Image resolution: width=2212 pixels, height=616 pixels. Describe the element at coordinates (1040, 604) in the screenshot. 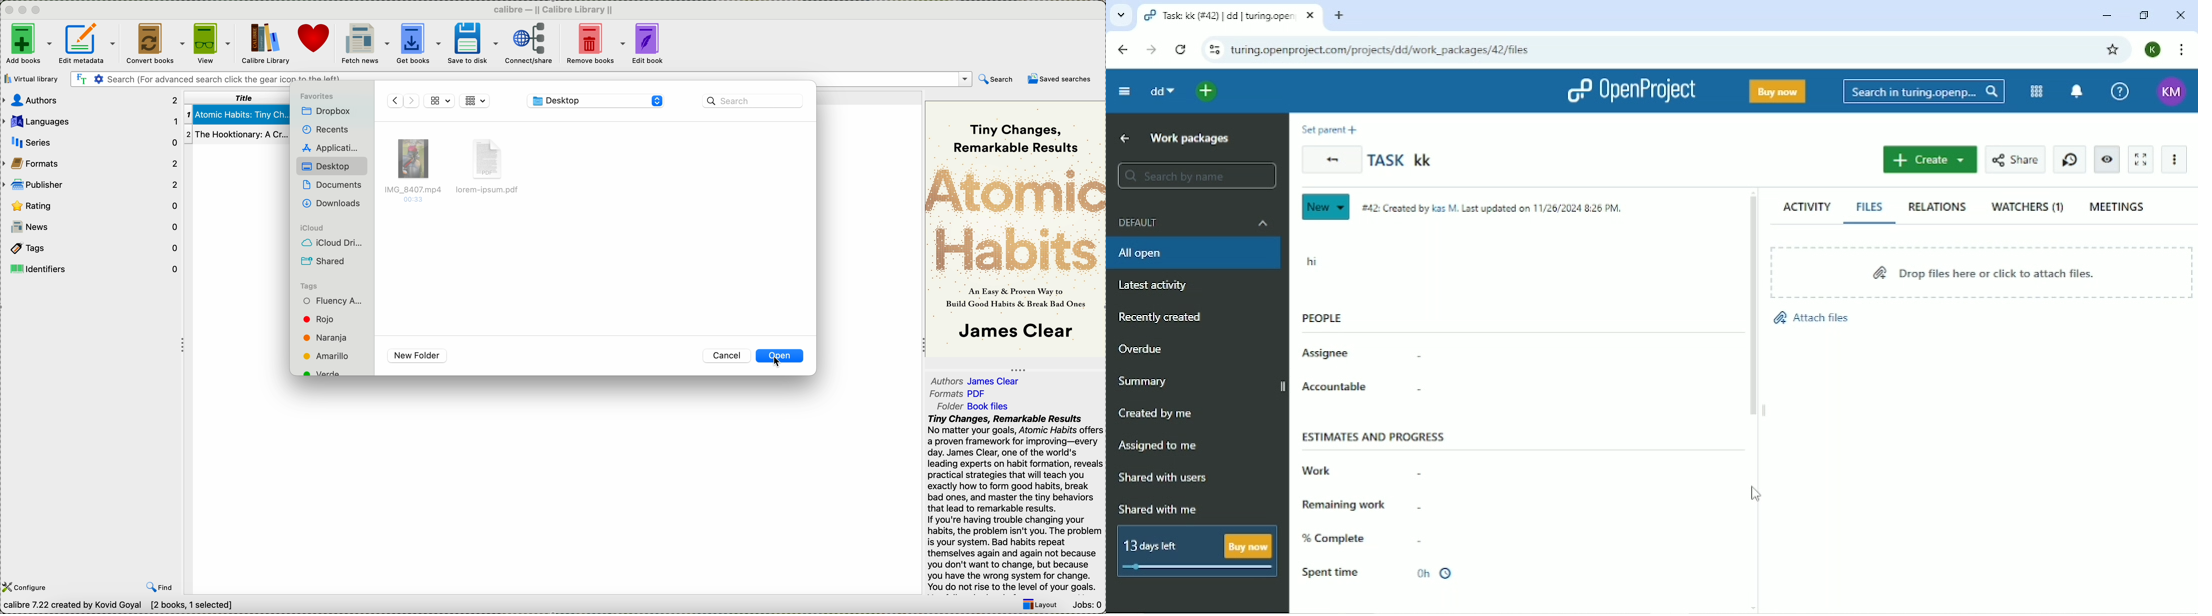

I see `layout` at that location.